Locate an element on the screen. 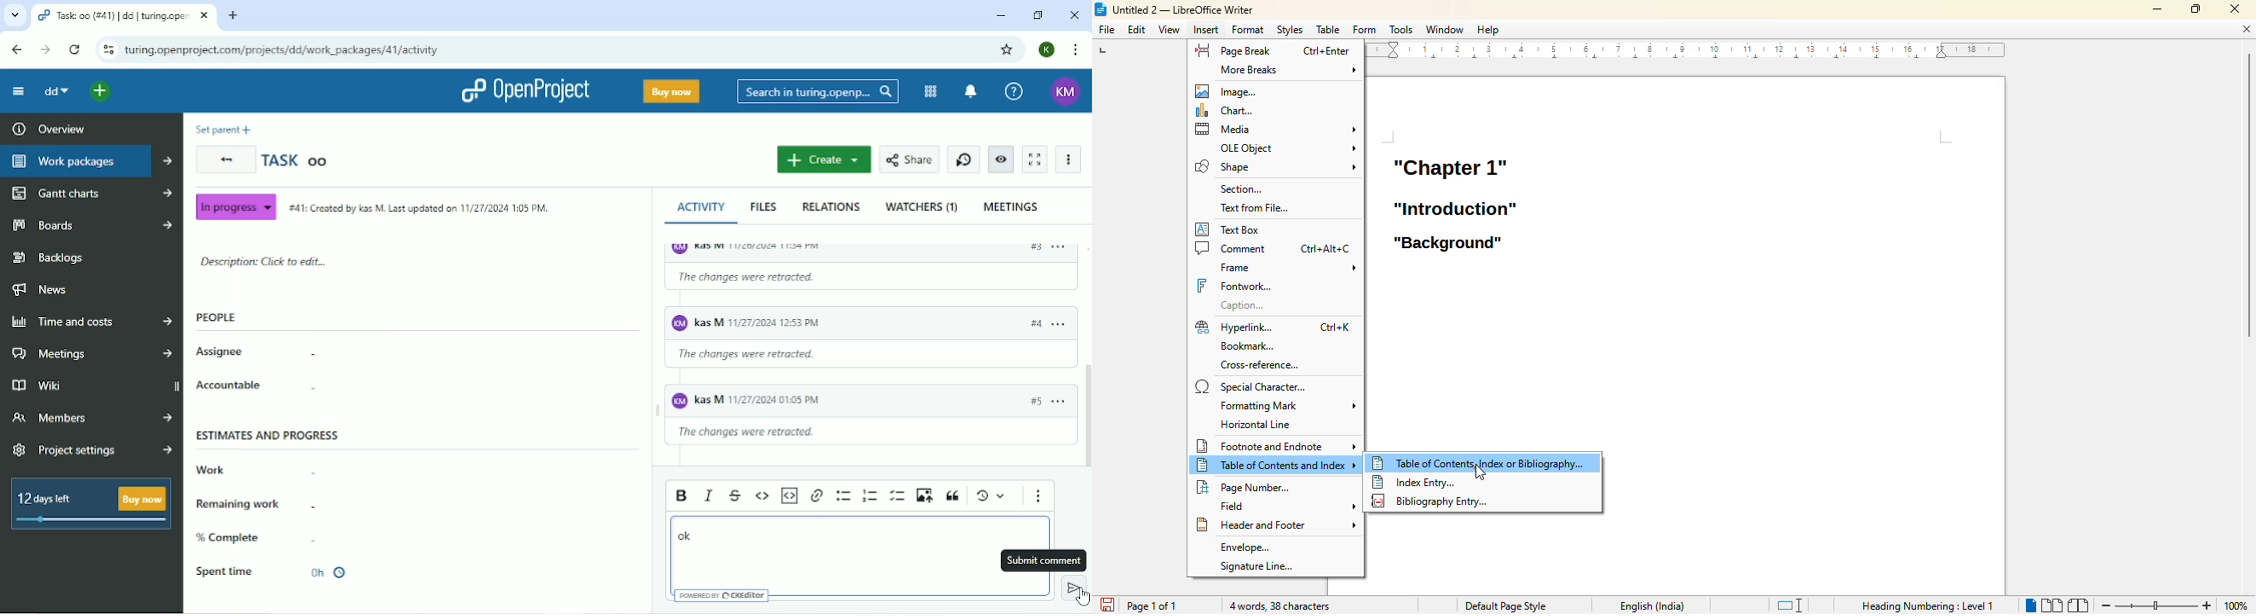 The width and height of the screenshot is (2268, 616). News is located at coordinates (40, 290).